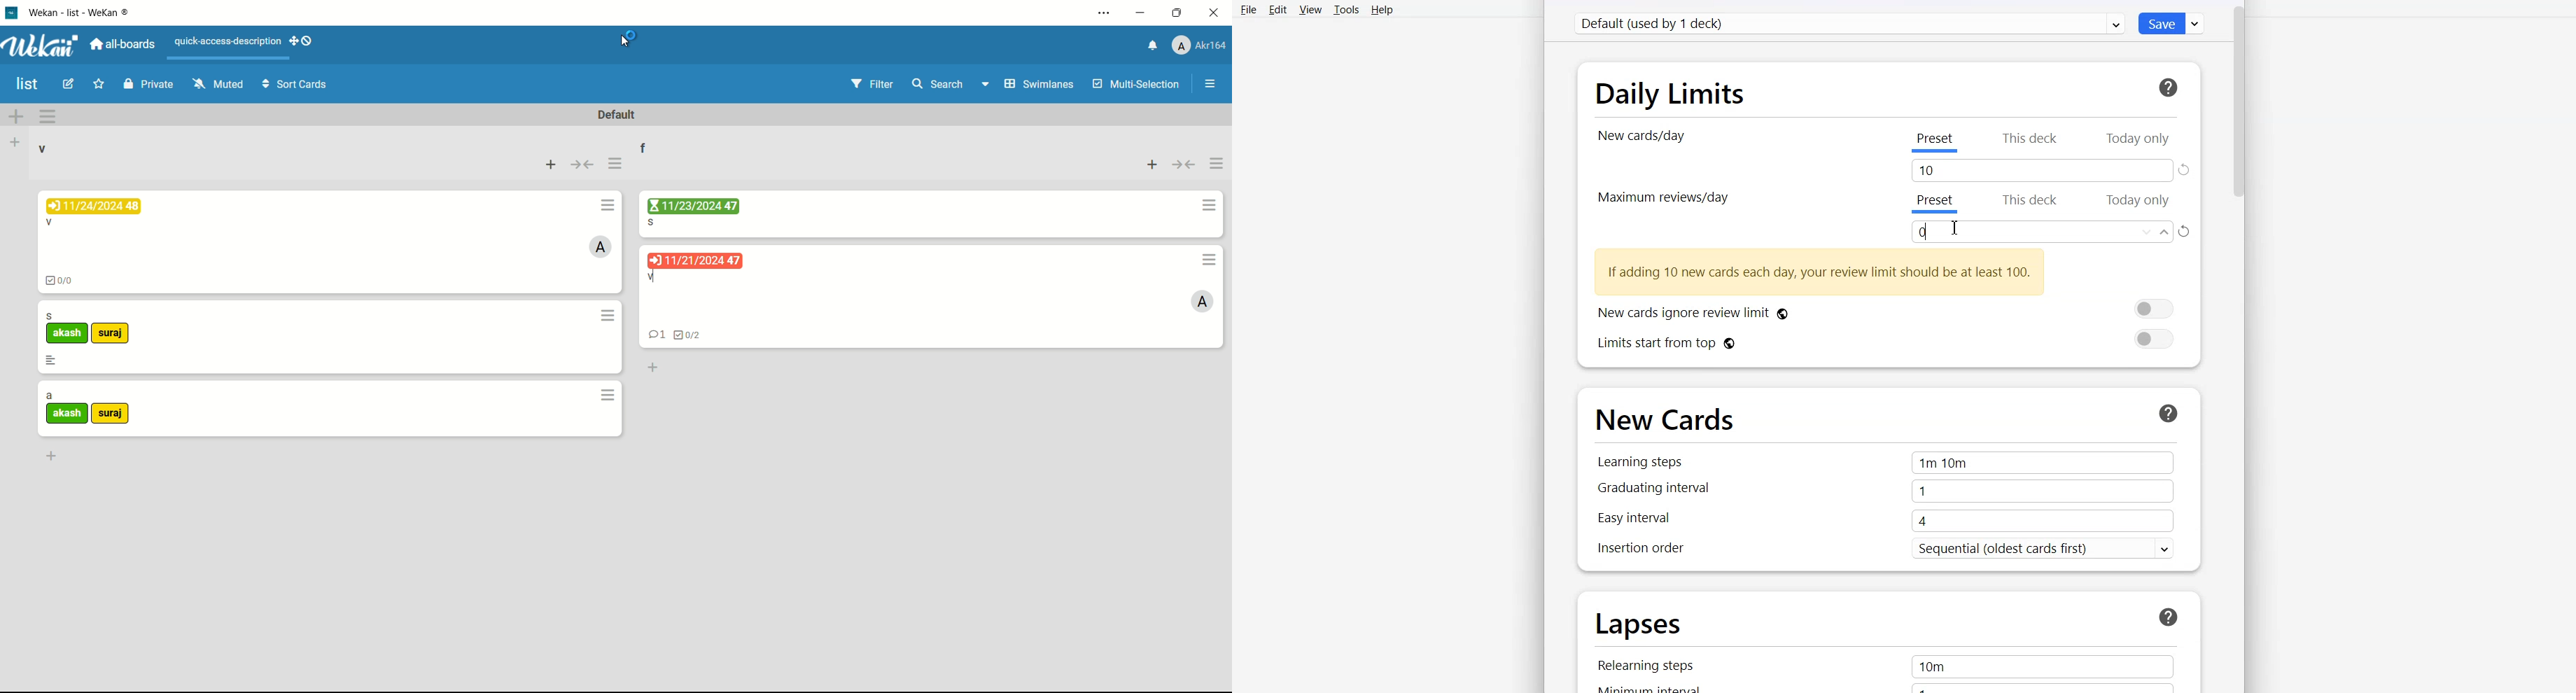  What do you see at coordinates (49, 316) in the screenshot?
I see `card name` at bounding box center [49, 316].